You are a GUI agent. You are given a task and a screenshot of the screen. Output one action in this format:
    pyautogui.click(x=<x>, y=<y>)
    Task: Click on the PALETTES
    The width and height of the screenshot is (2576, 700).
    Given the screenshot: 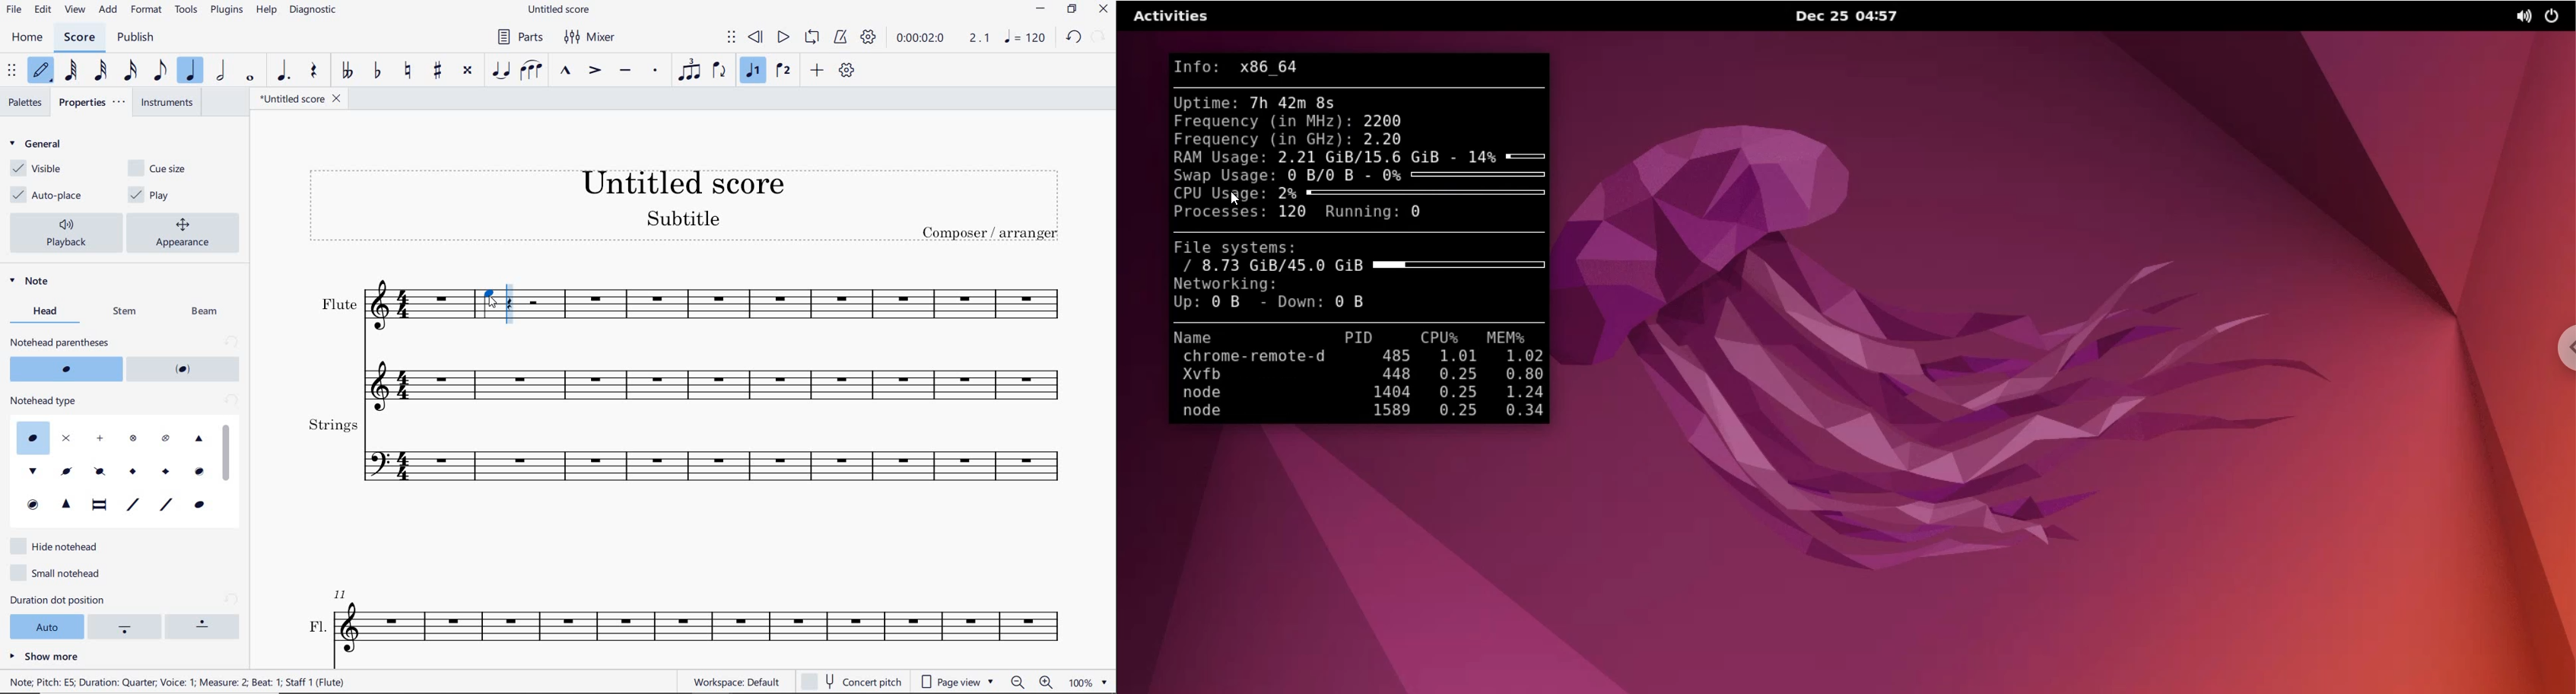 What is the action you would take?
    pyautogui.click(x=25, y=101)
    